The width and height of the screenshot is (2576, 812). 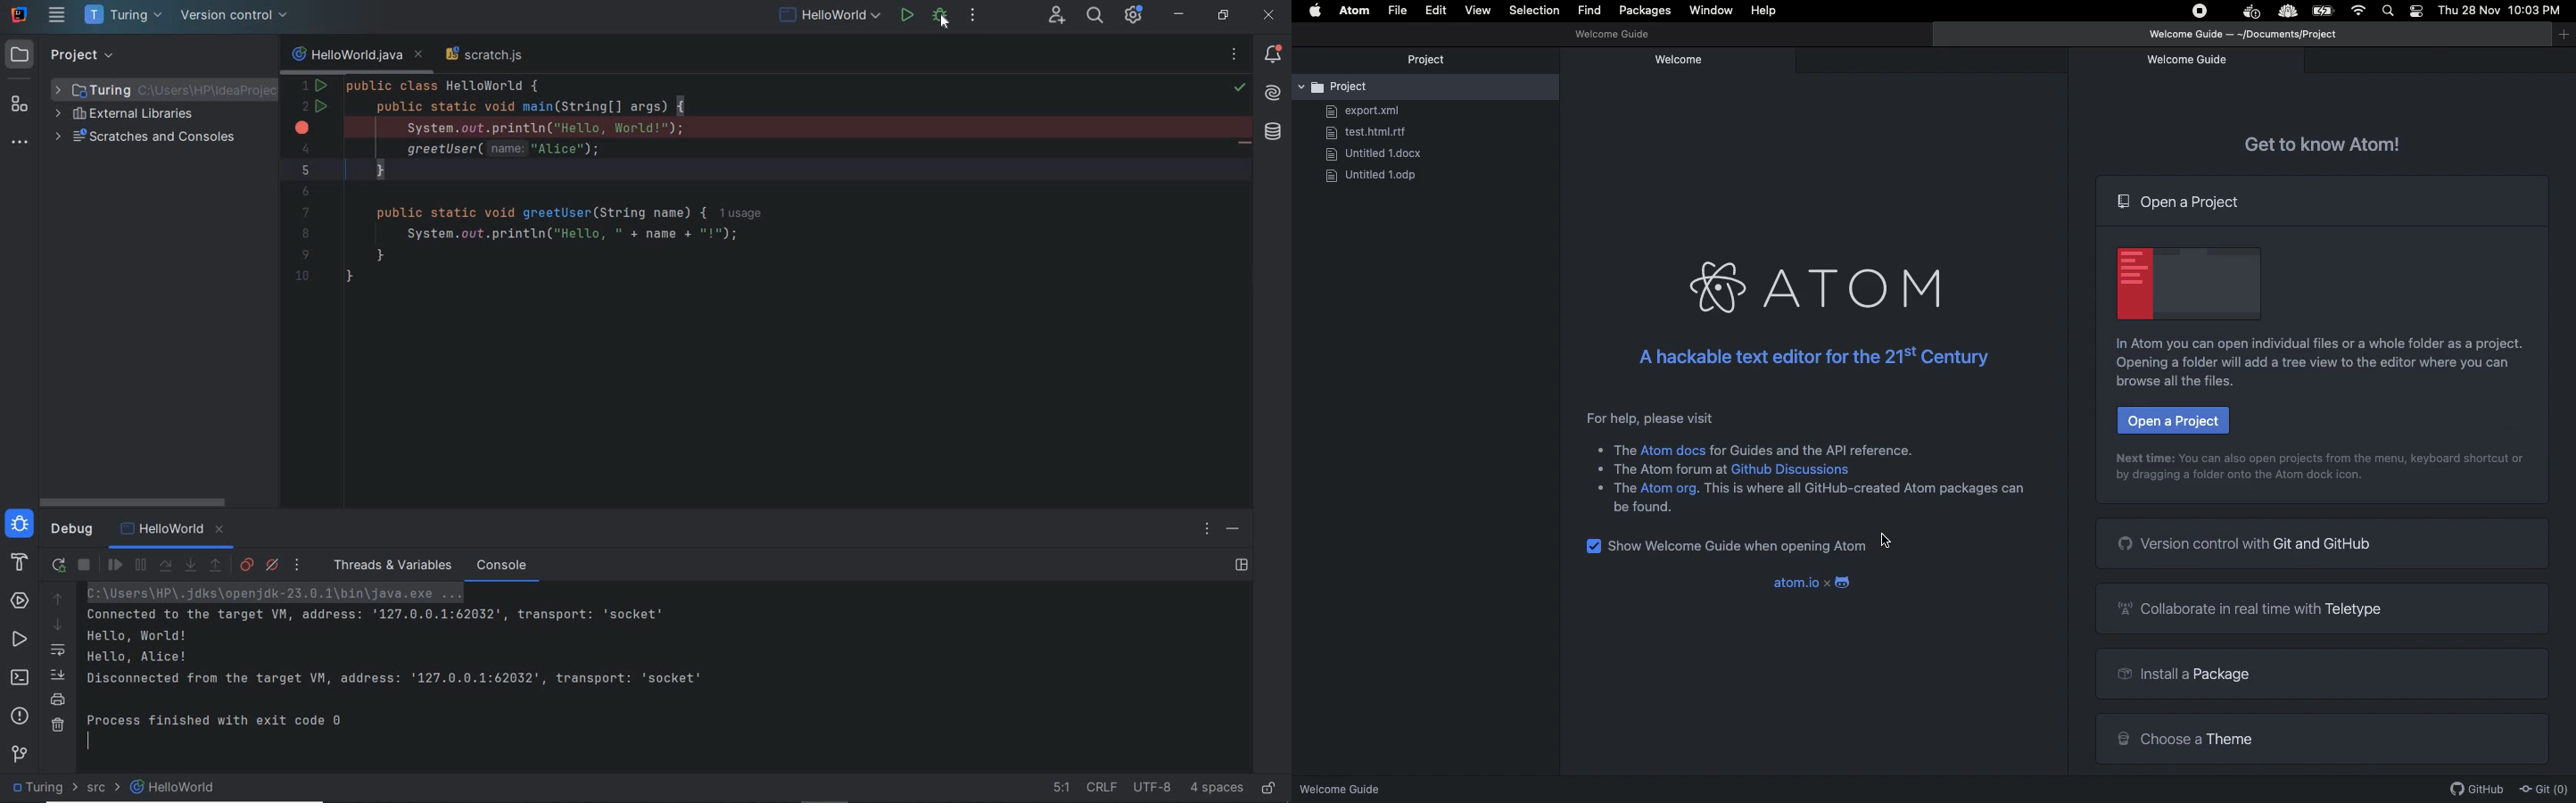 I want to click on Version control with Git and Github, so click(x=2258, y=545).